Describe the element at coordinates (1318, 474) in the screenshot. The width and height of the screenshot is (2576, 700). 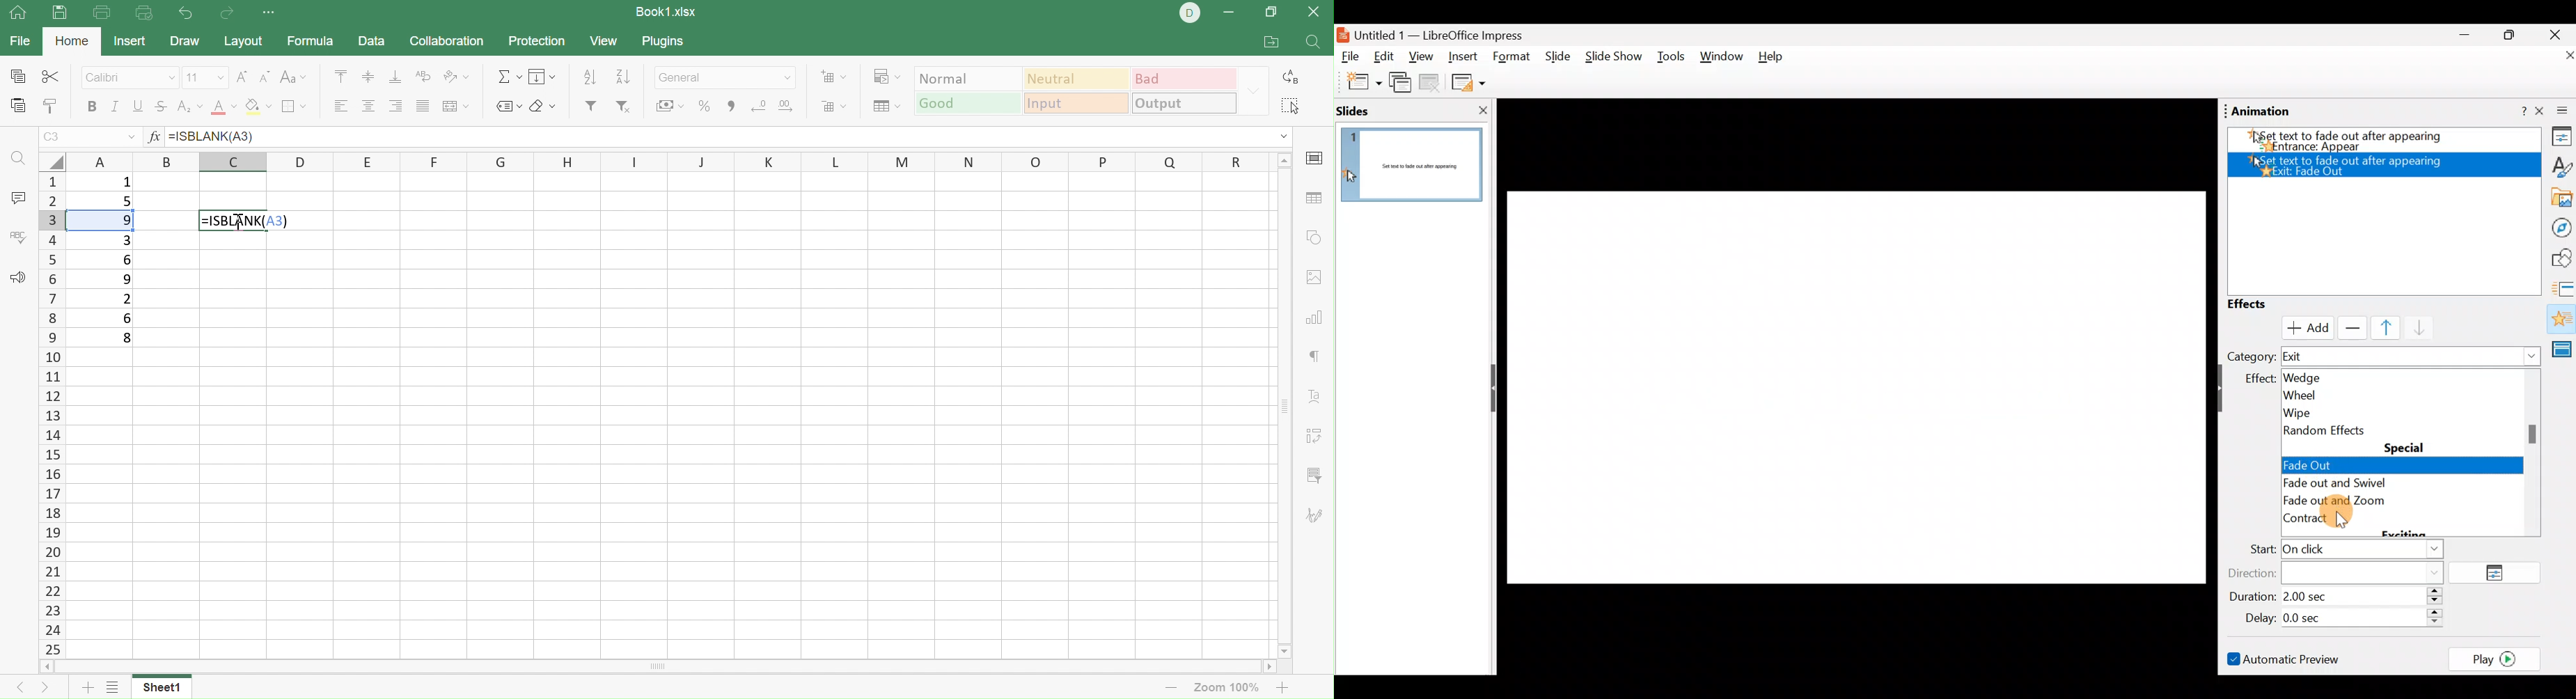
I see `Slicer settings` at that location.